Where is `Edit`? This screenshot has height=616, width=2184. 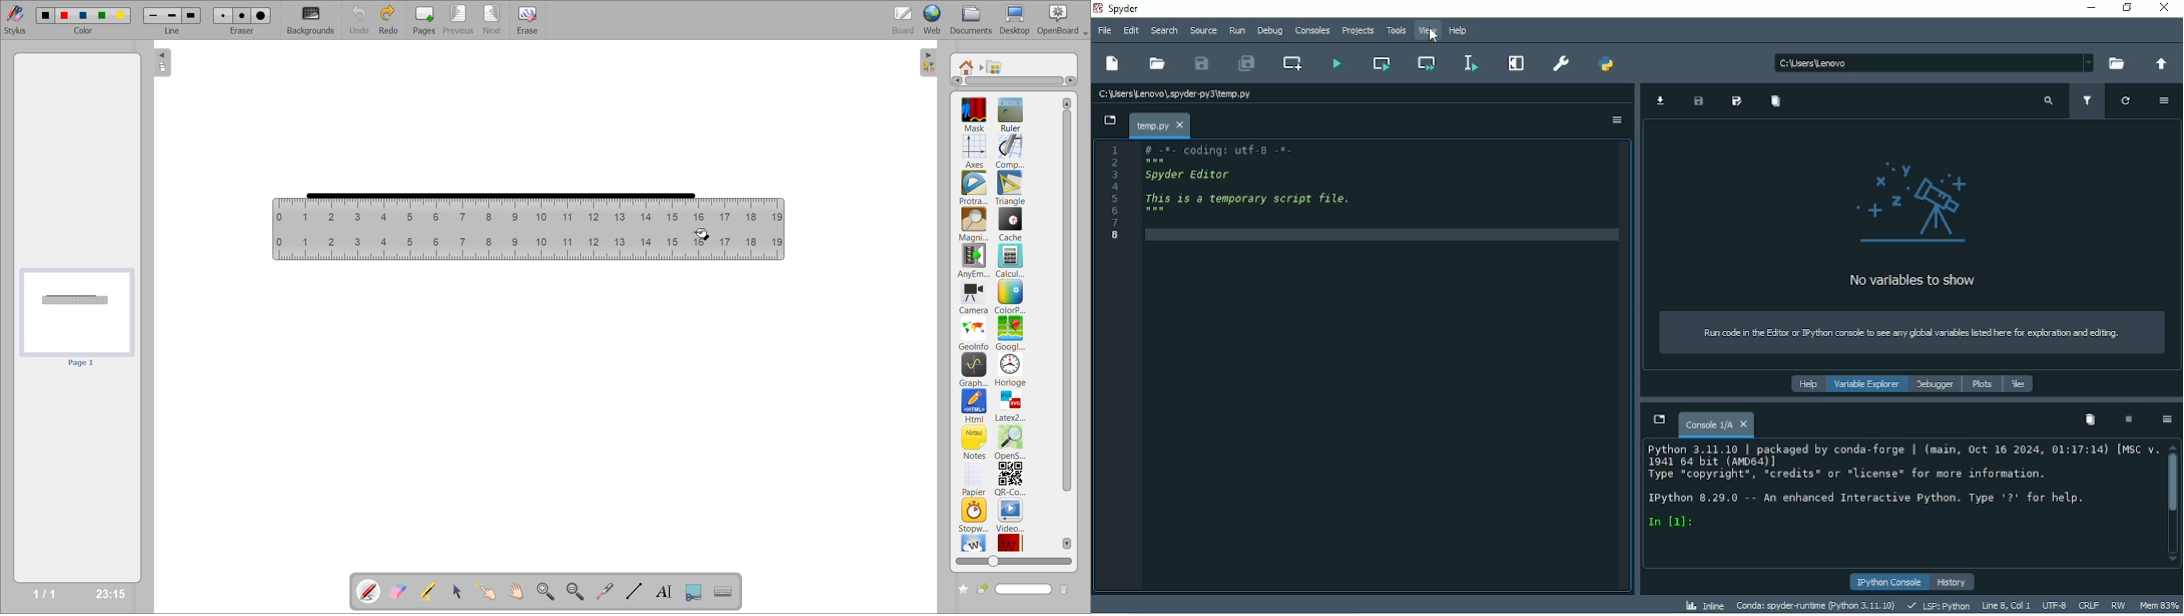
Edit is located at coordinates (1130, 29).